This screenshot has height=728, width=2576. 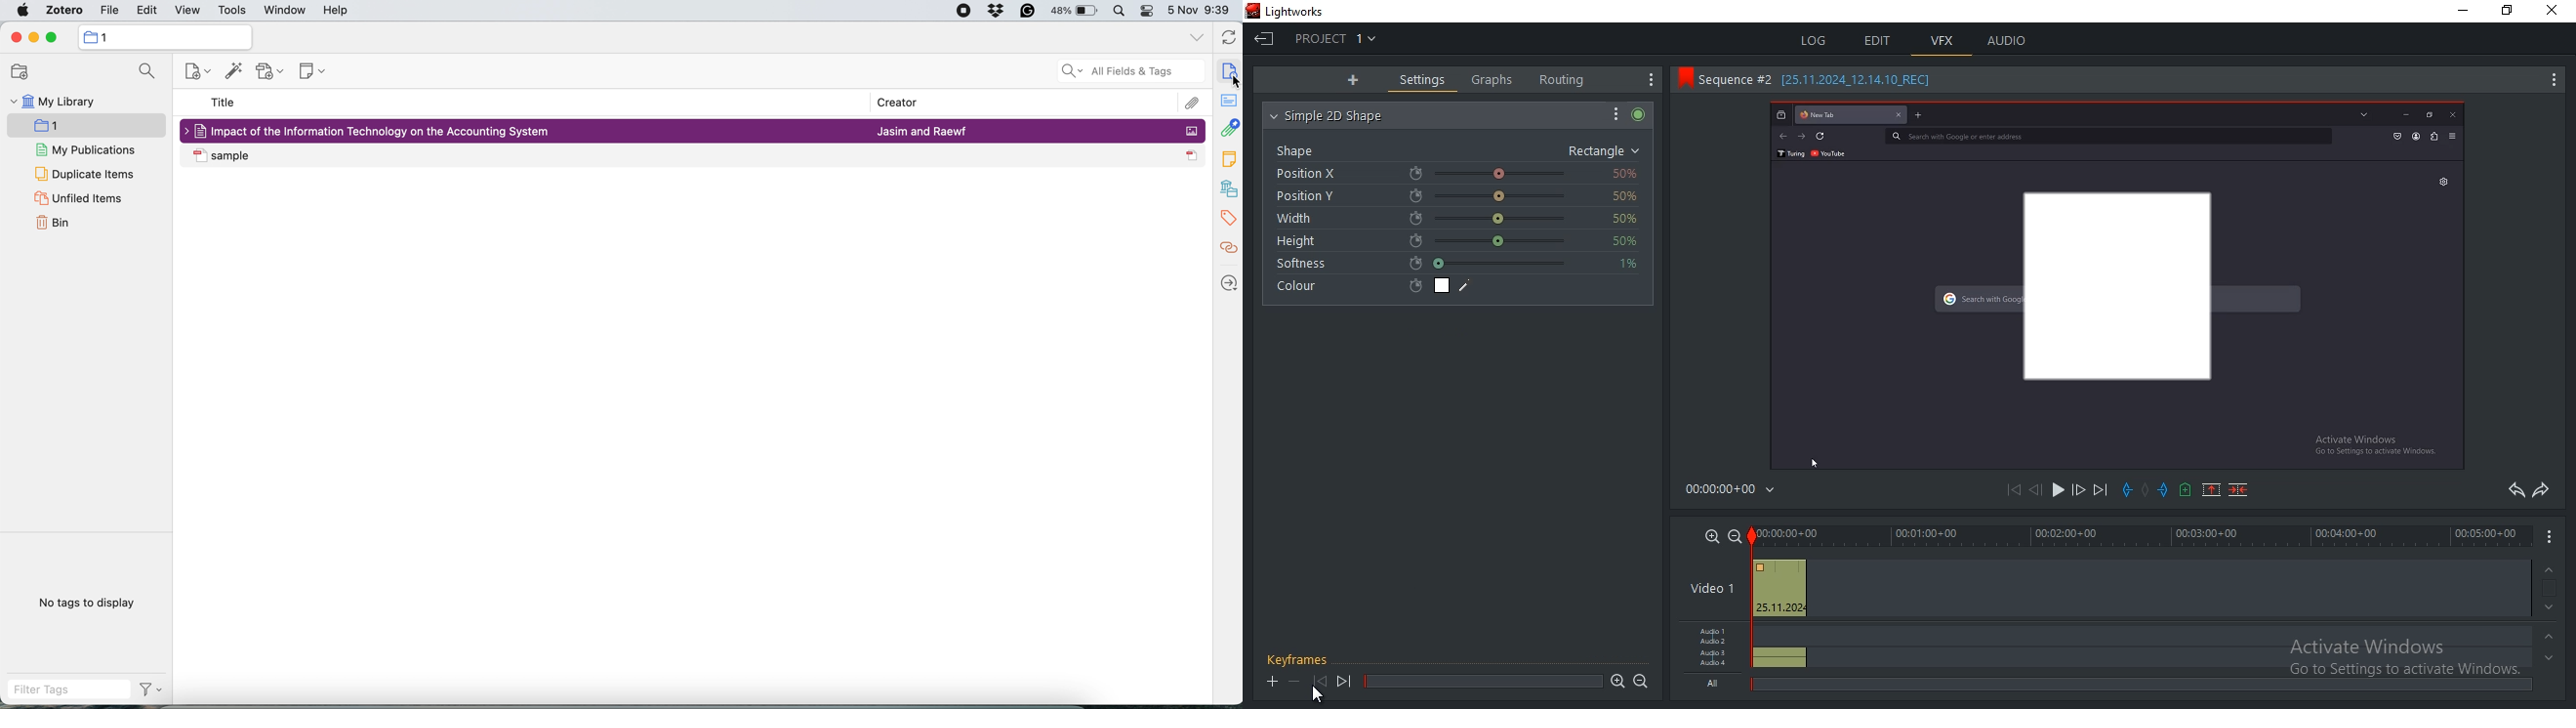 I want to click on rewind, so click(x=2034, y=491).